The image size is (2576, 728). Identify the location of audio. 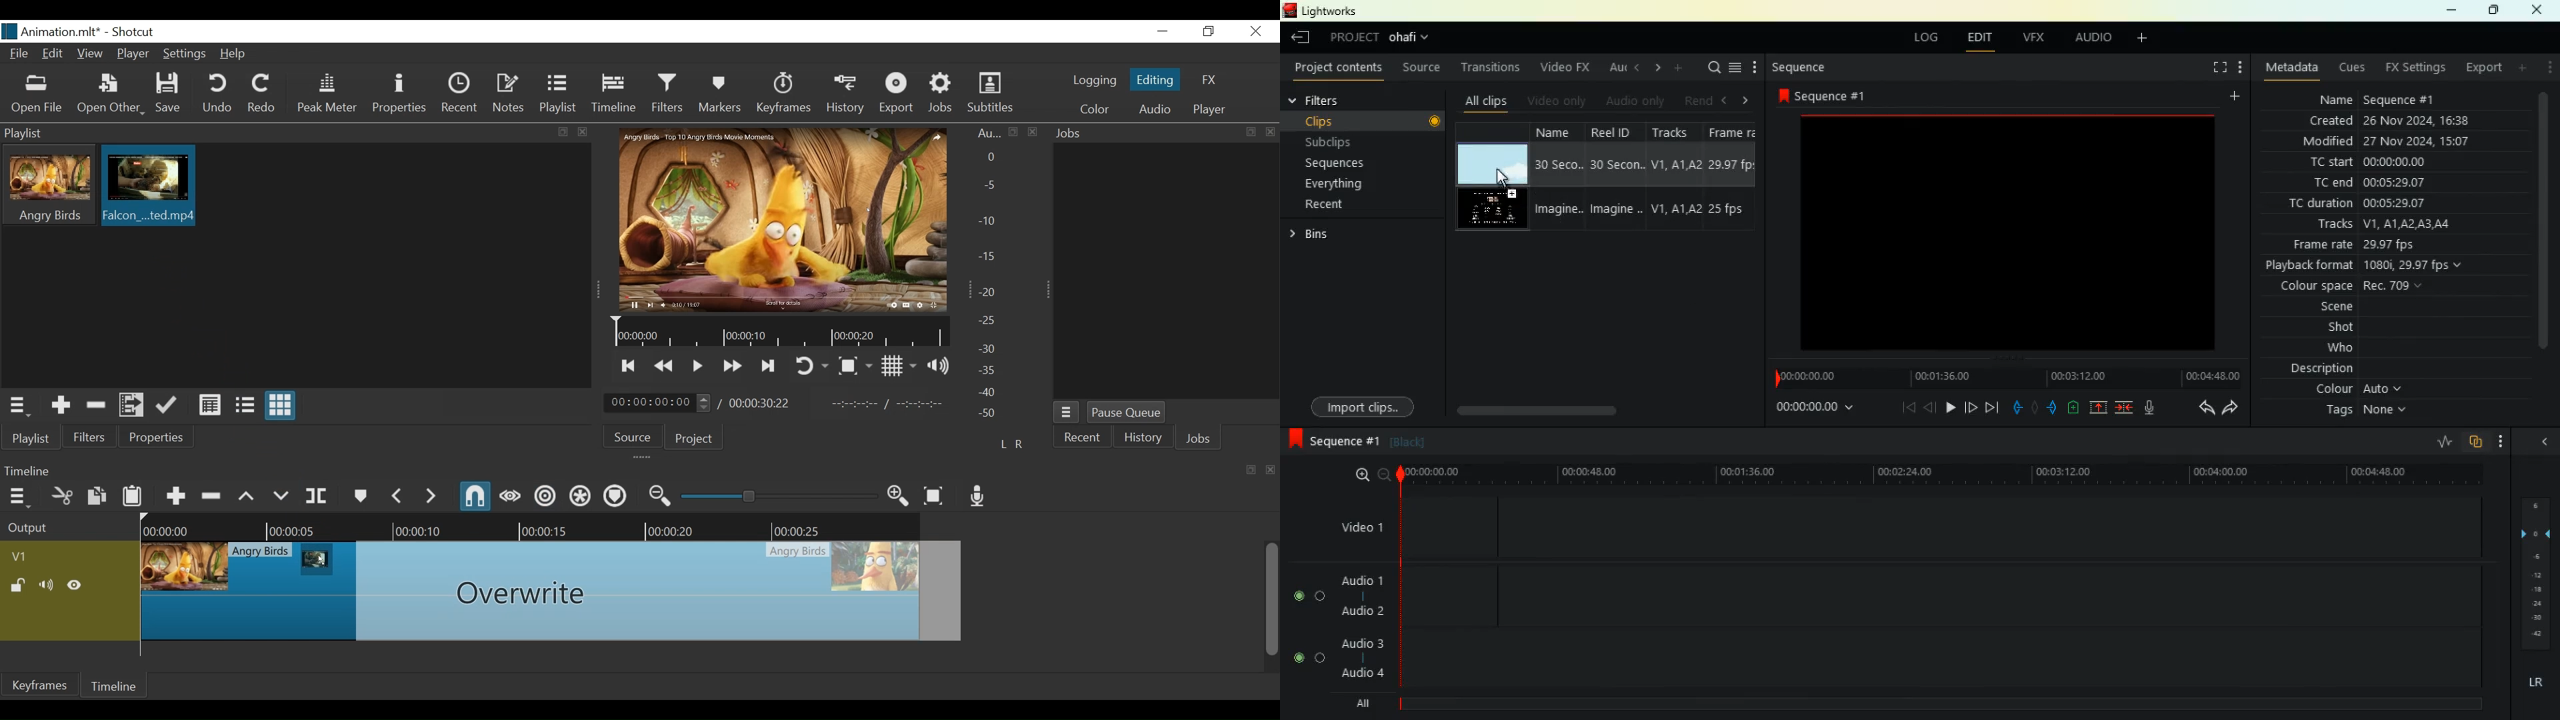
(2099, 38).